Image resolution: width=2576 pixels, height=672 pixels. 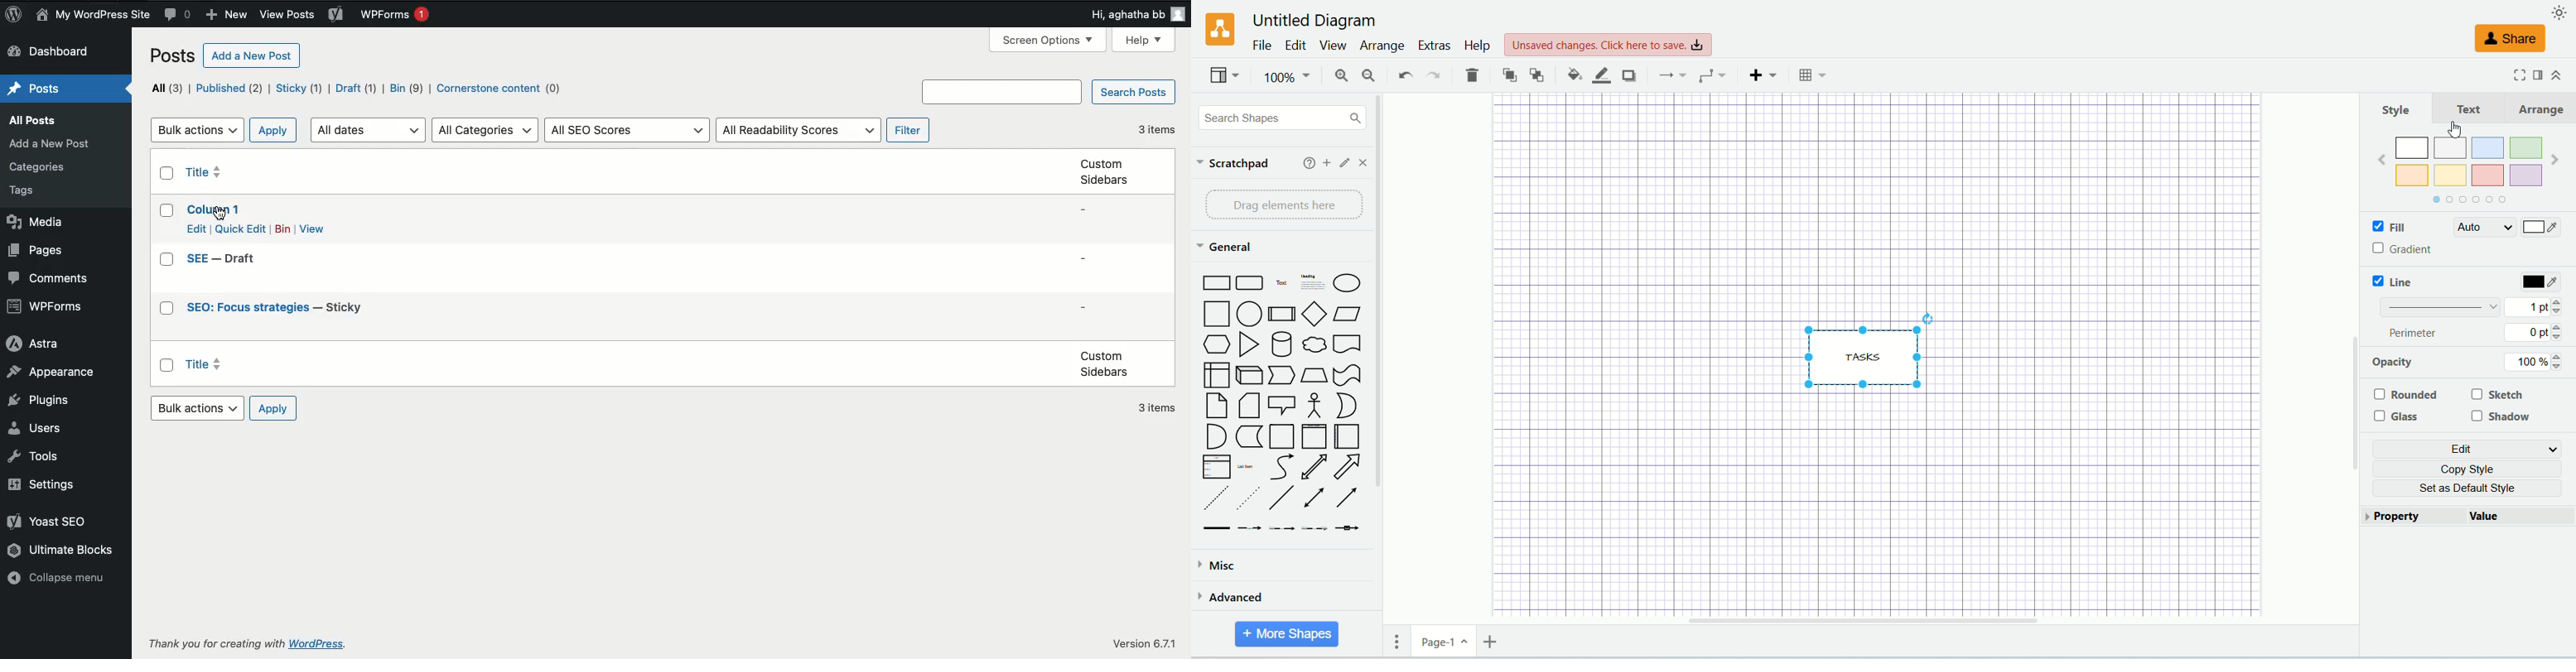 I want to click on add, so click(x=1327, y=162).